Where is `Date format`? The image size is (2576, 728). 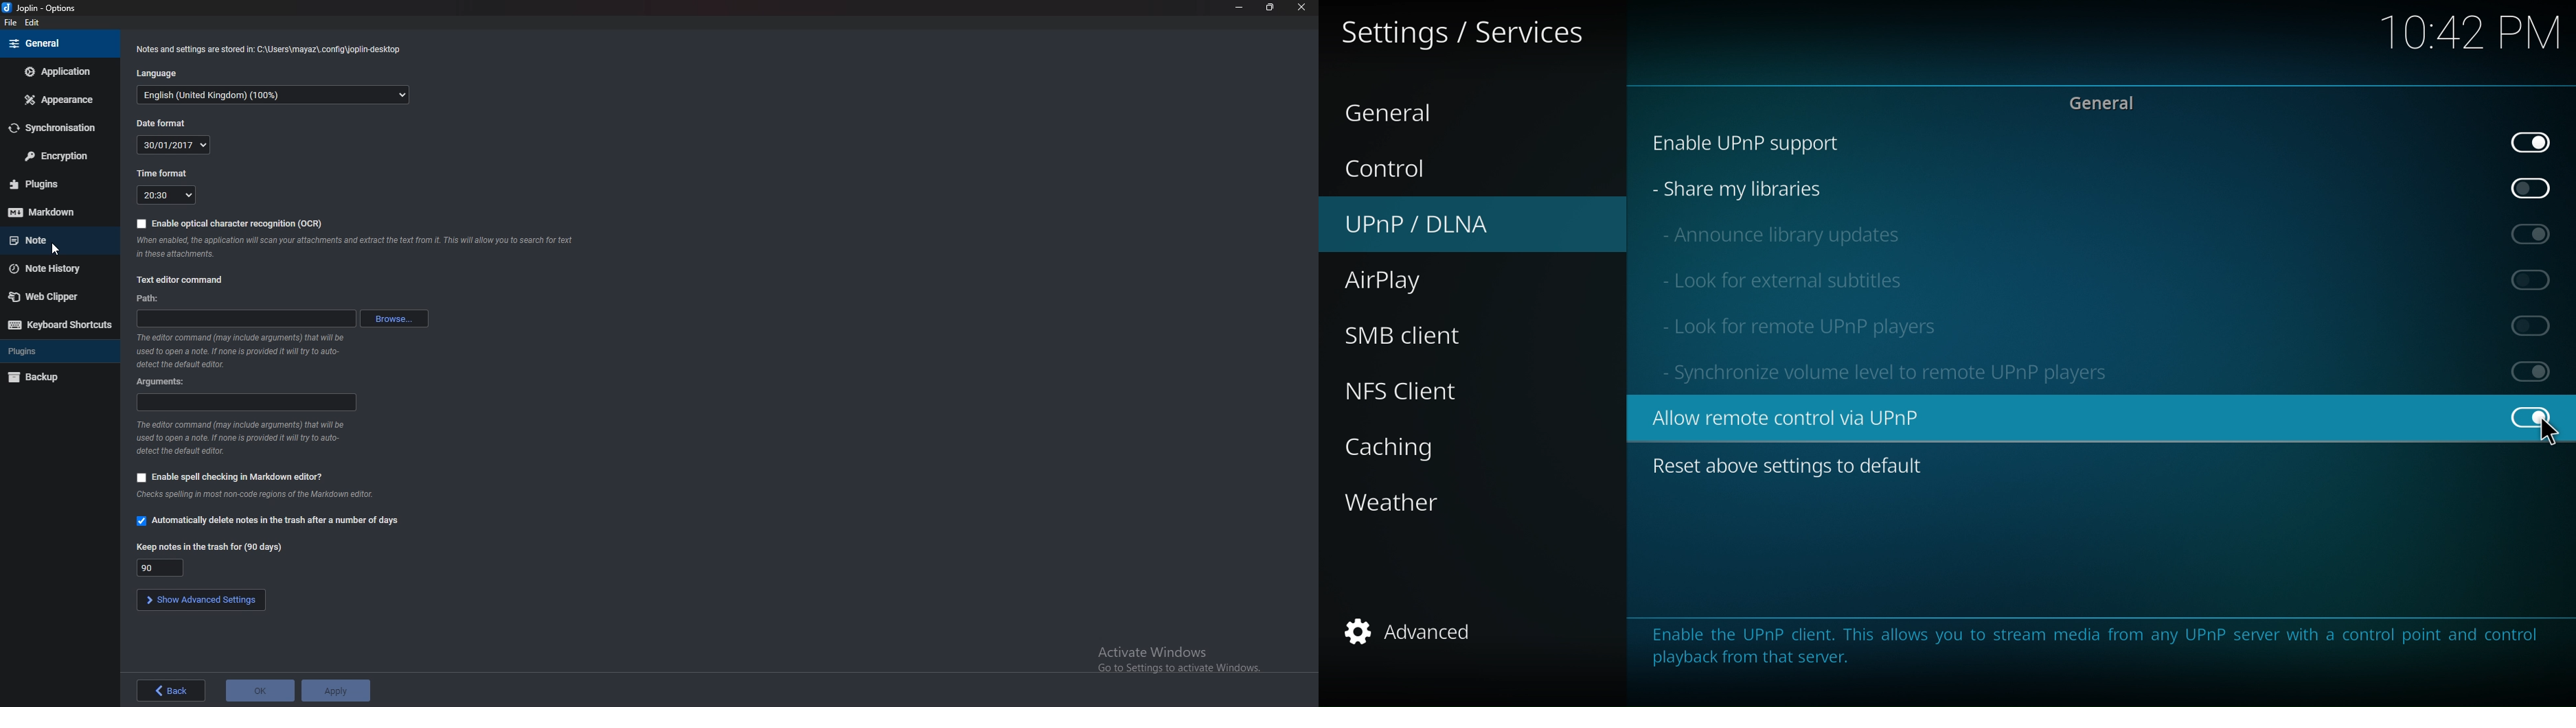
Date format is located at coordinates (163, 121).